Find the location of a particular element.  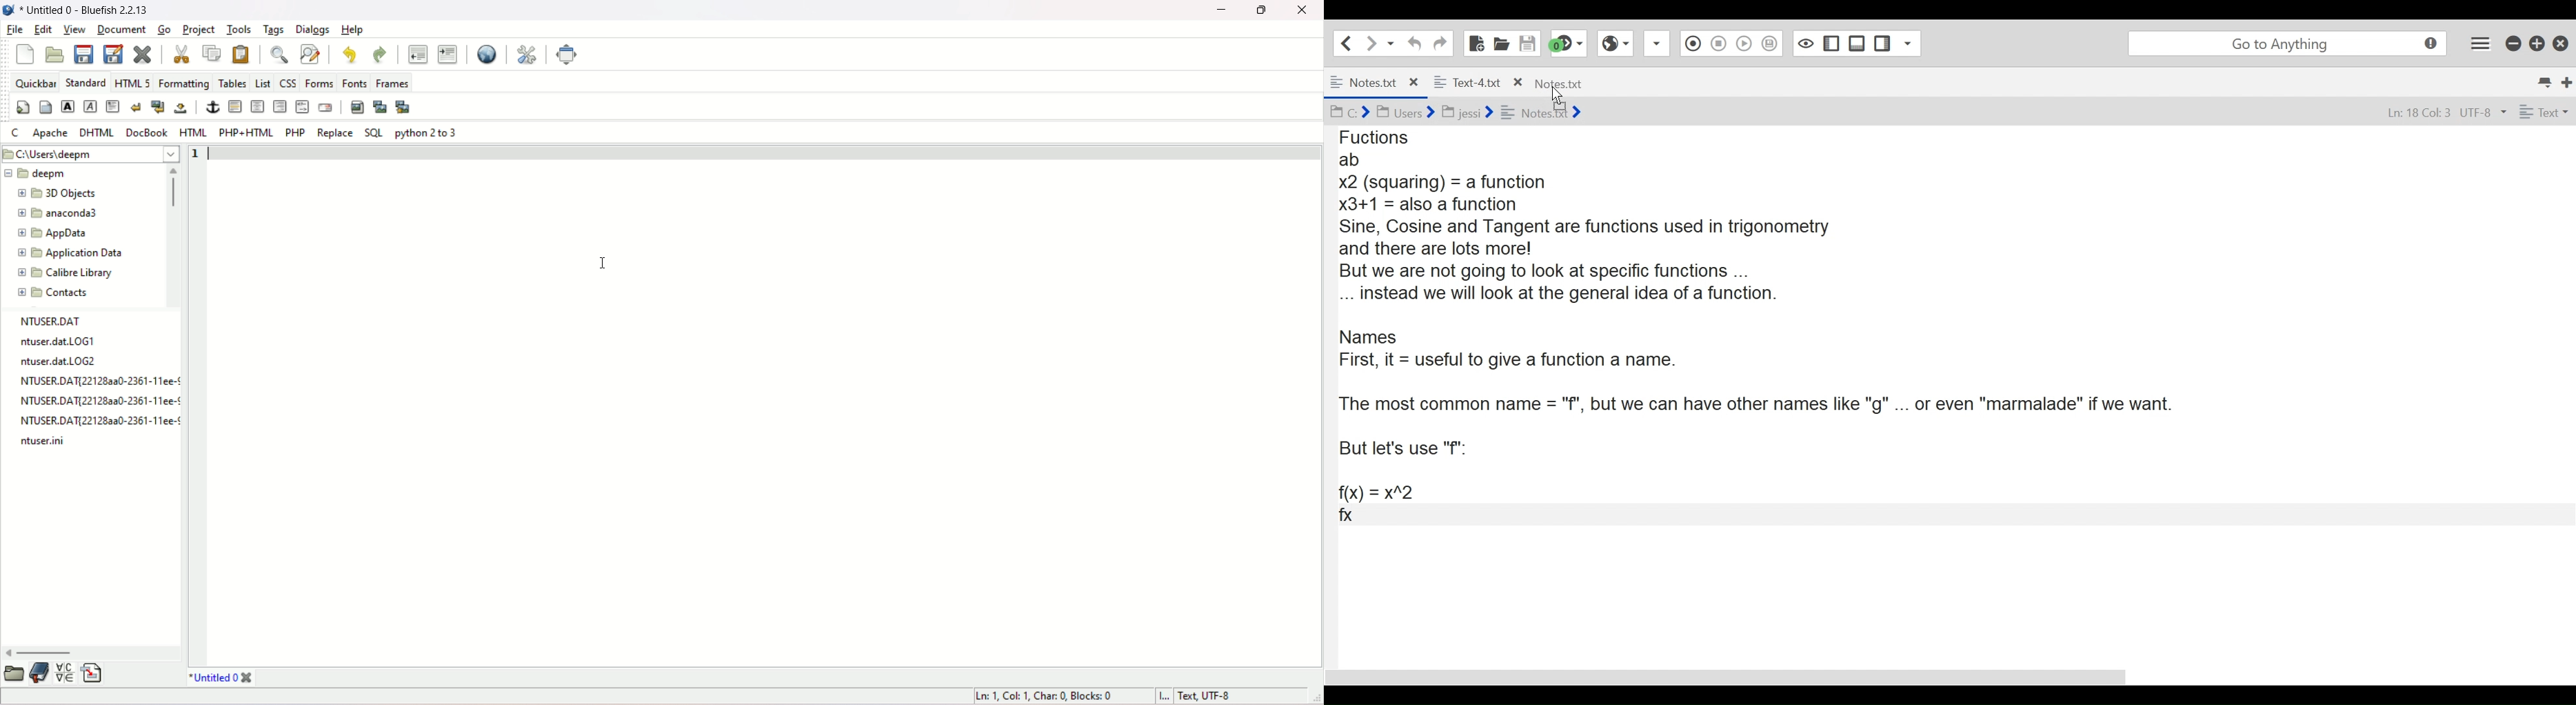

scroll bar is located at coordinates (90, 653).